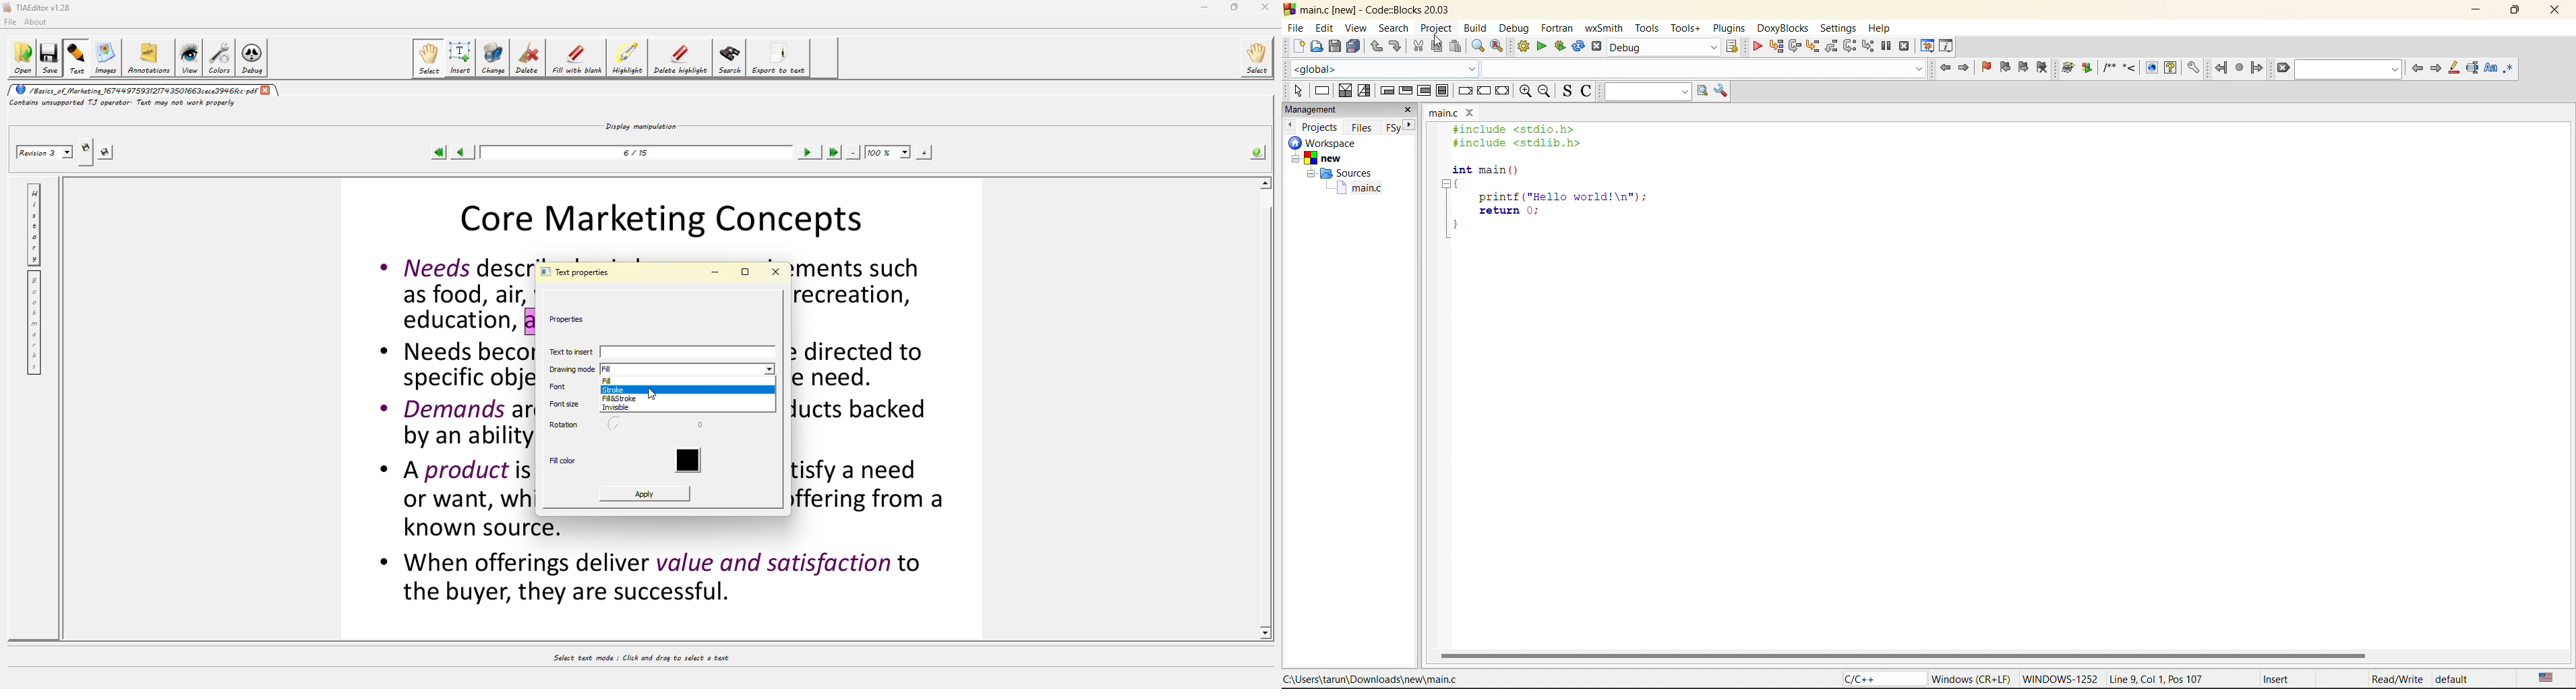 The width and height of the screenshot is (2576, 700). Describe the element at coordinates (1325, 144) in the screenshot. I see `workspace` at that location.